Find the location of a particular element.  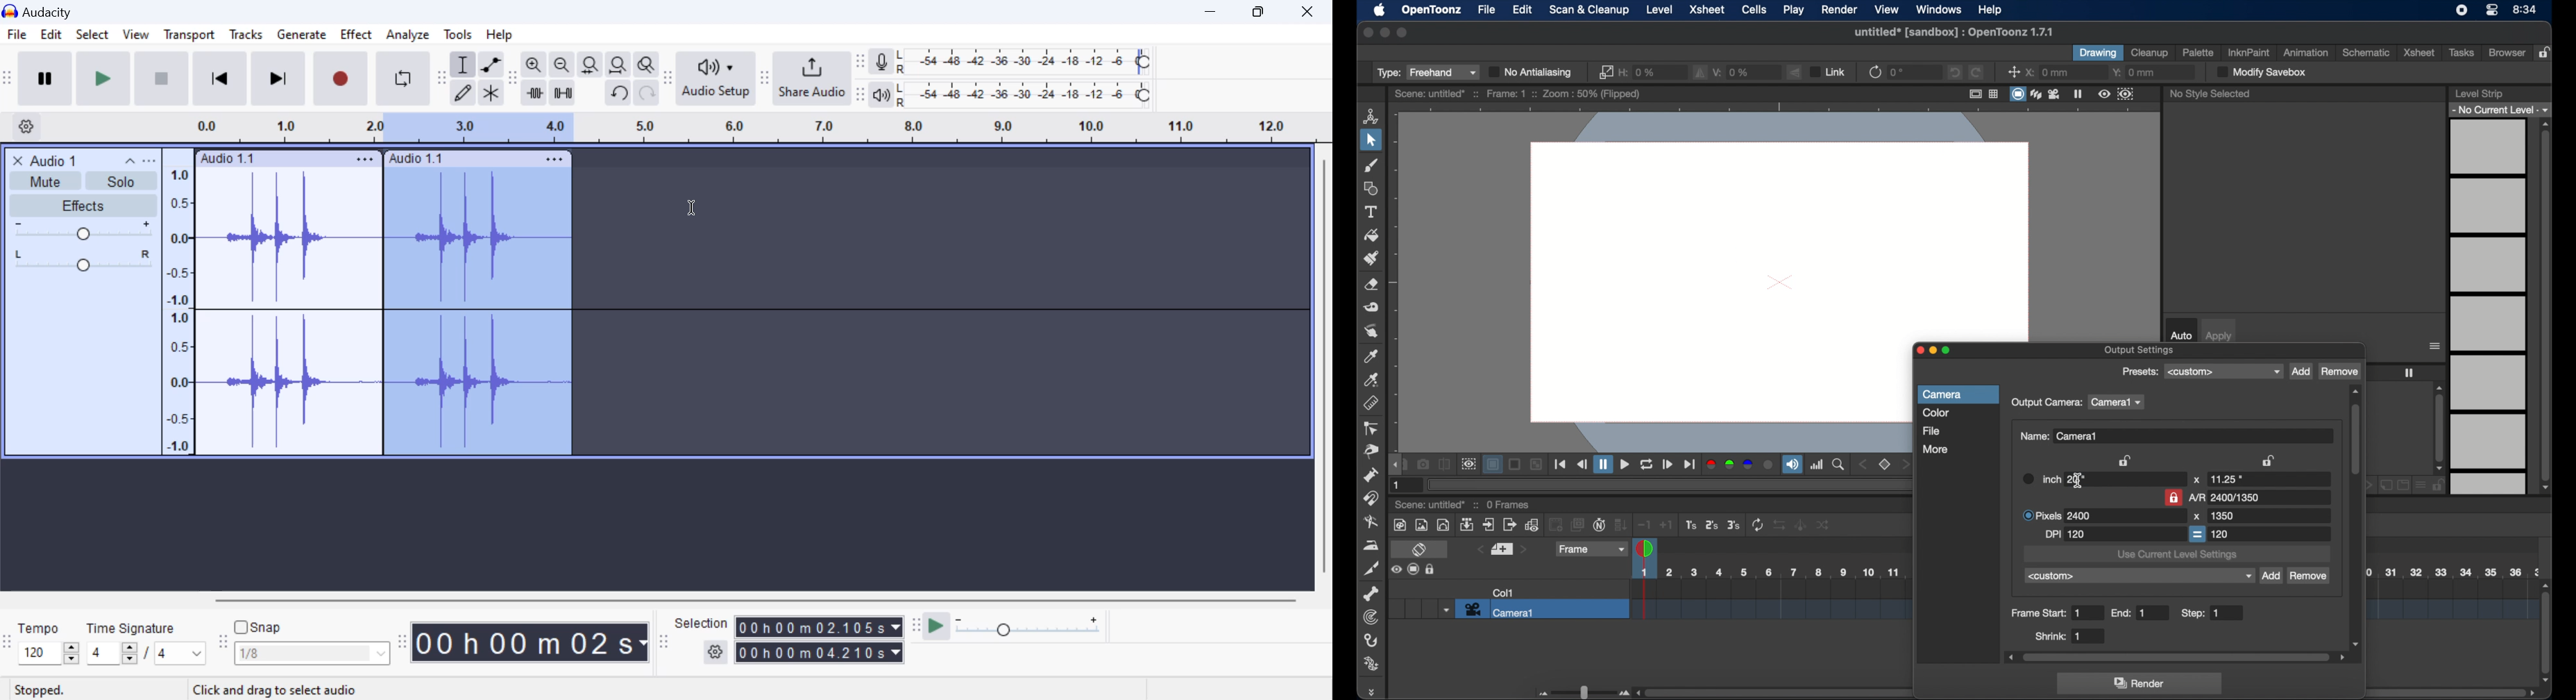

Mute is located at coordinates (47, 180).